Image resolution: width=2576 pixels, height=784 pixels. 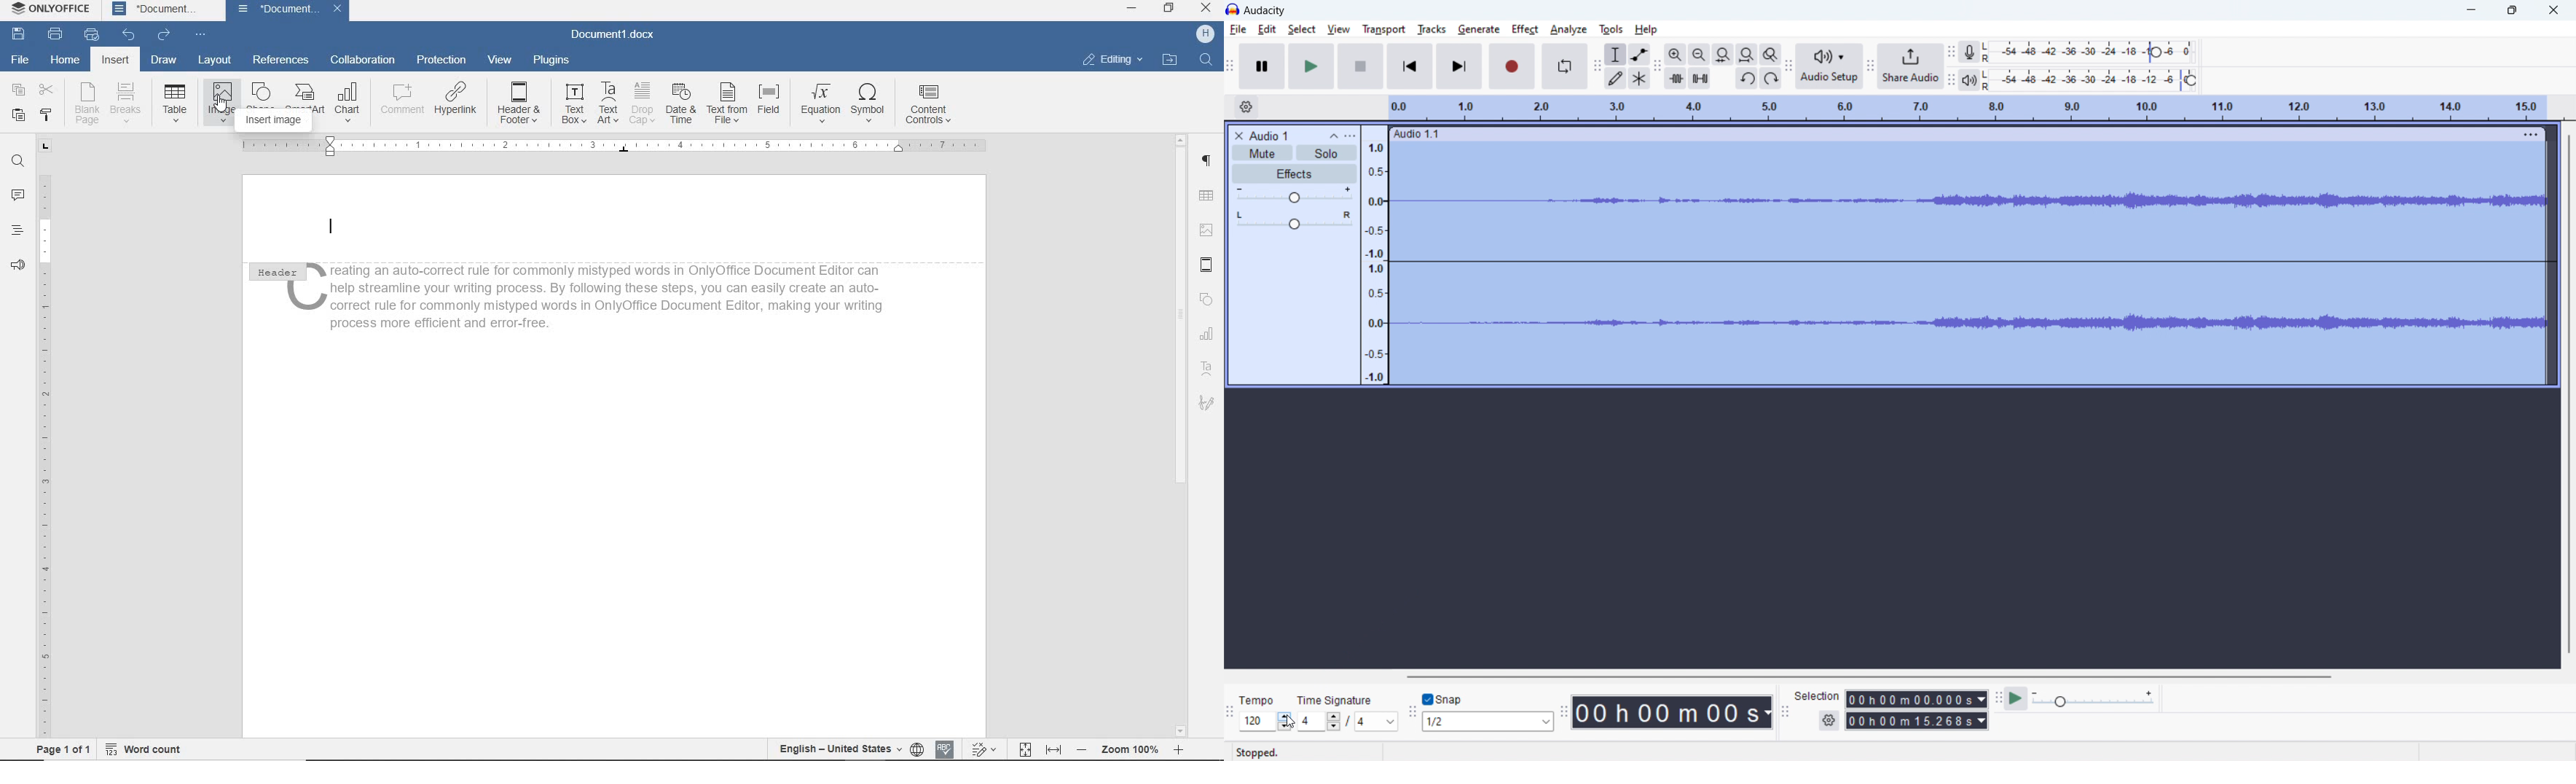 What do you see at coordinates (332, 227) in the screenshot?
I see `` at bounding box center [332, 227].